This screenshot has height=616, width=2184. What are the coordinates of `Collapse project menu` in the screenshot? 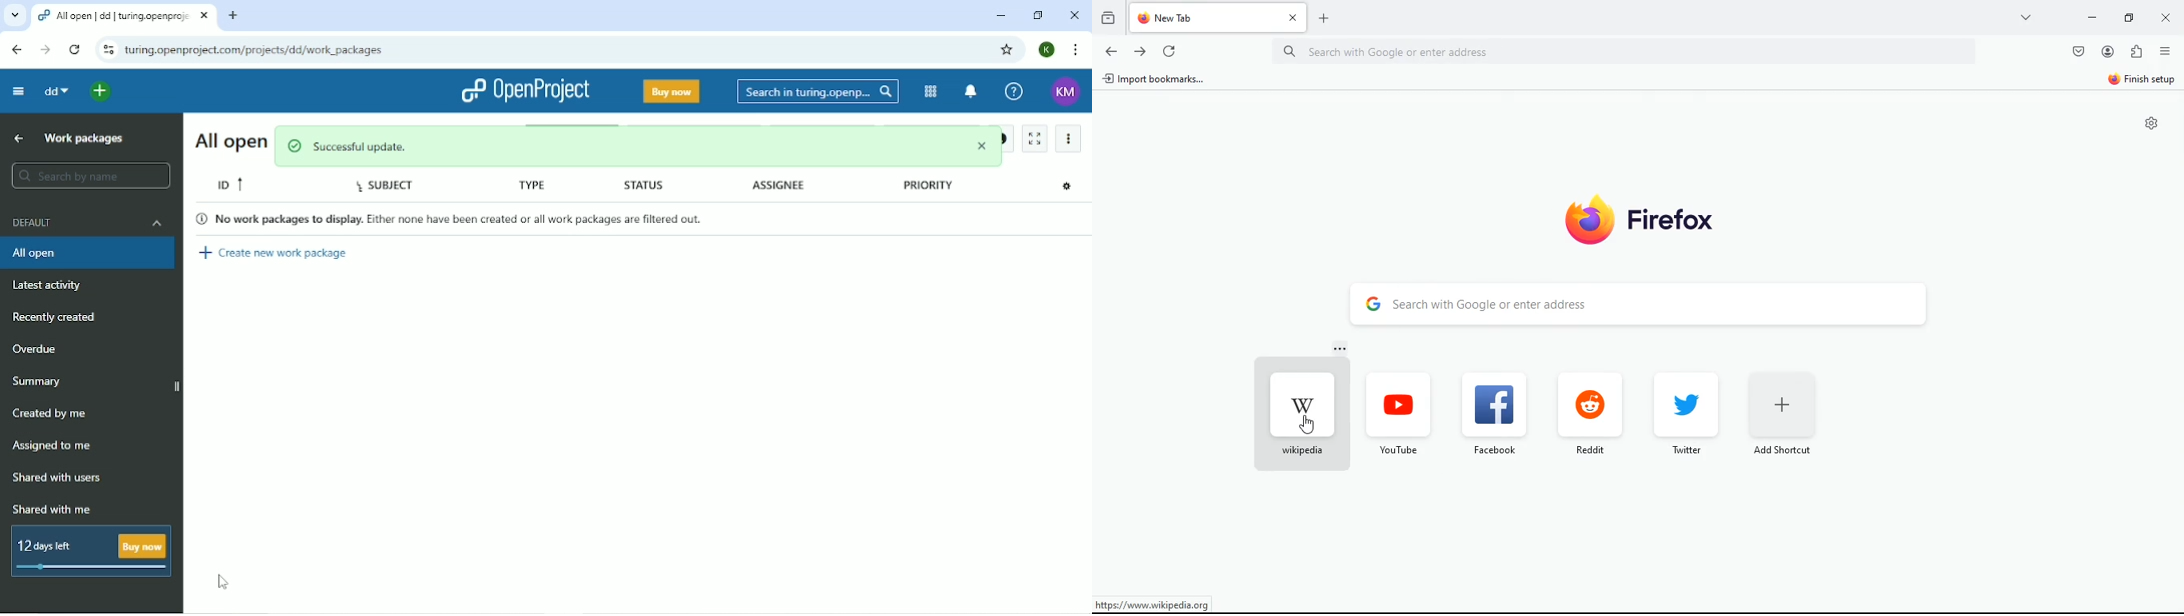 It's located at (18, 91).